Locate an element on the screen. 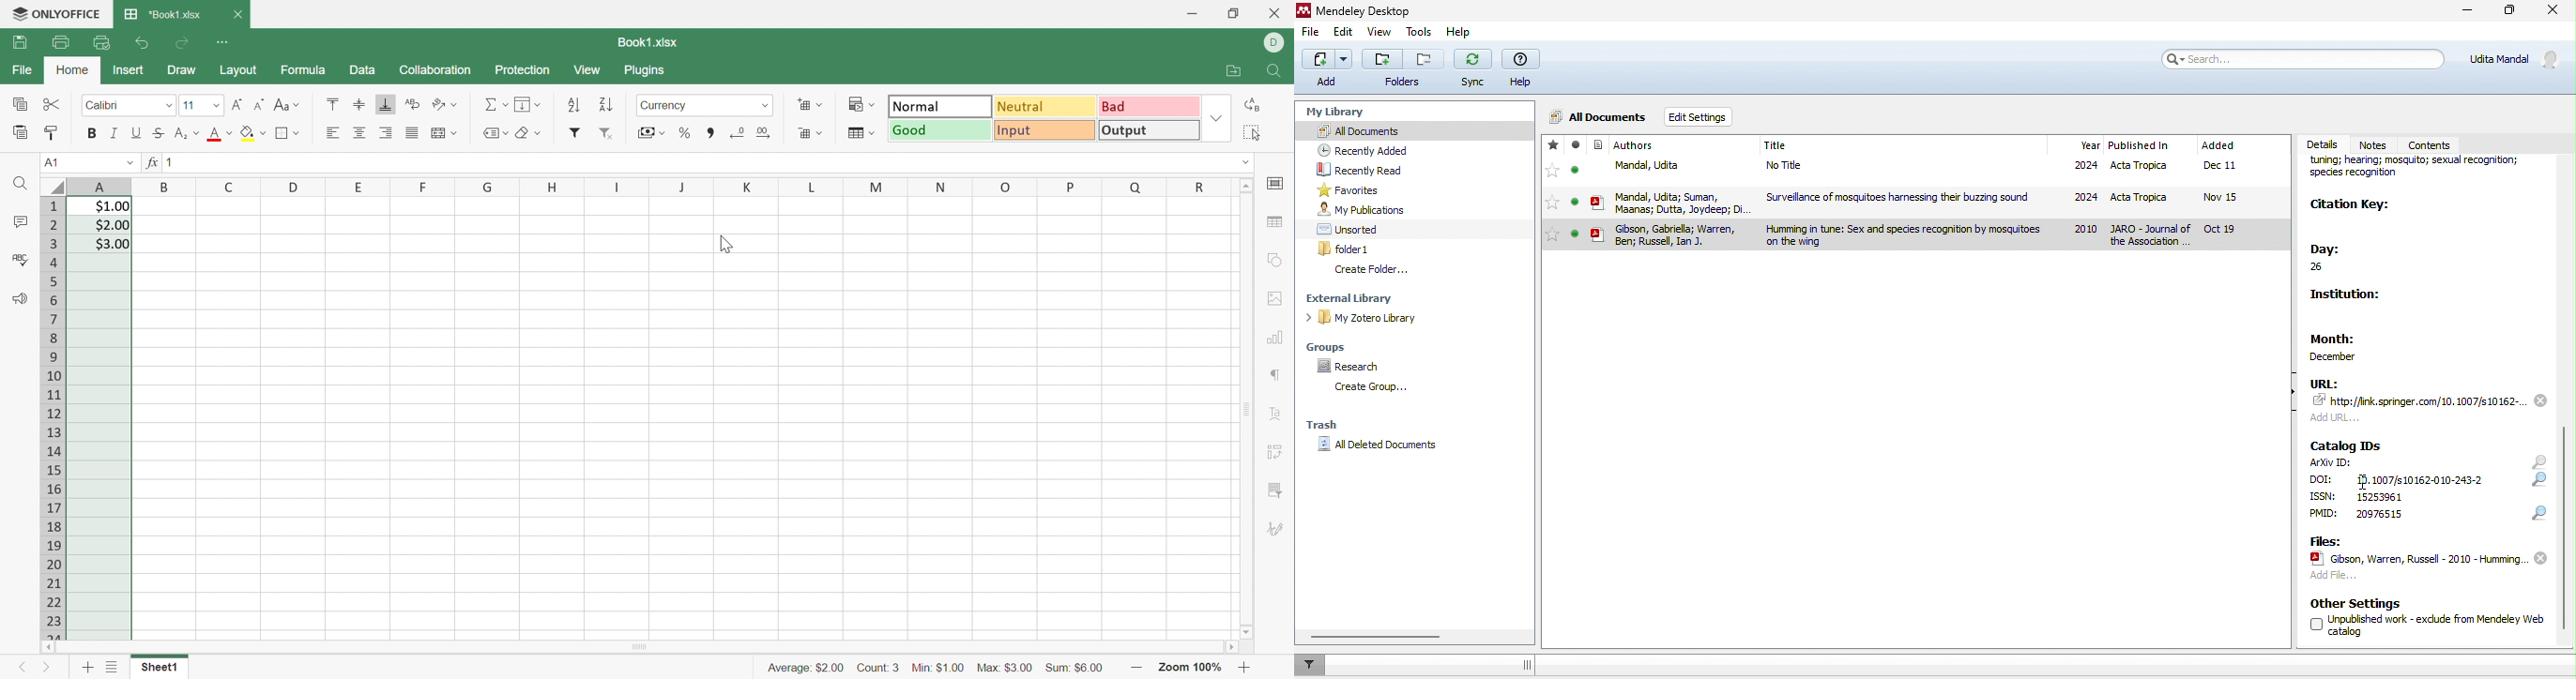 The height and width of the screenshot is (700, 2576). help is located at coordinates (1524, 69).